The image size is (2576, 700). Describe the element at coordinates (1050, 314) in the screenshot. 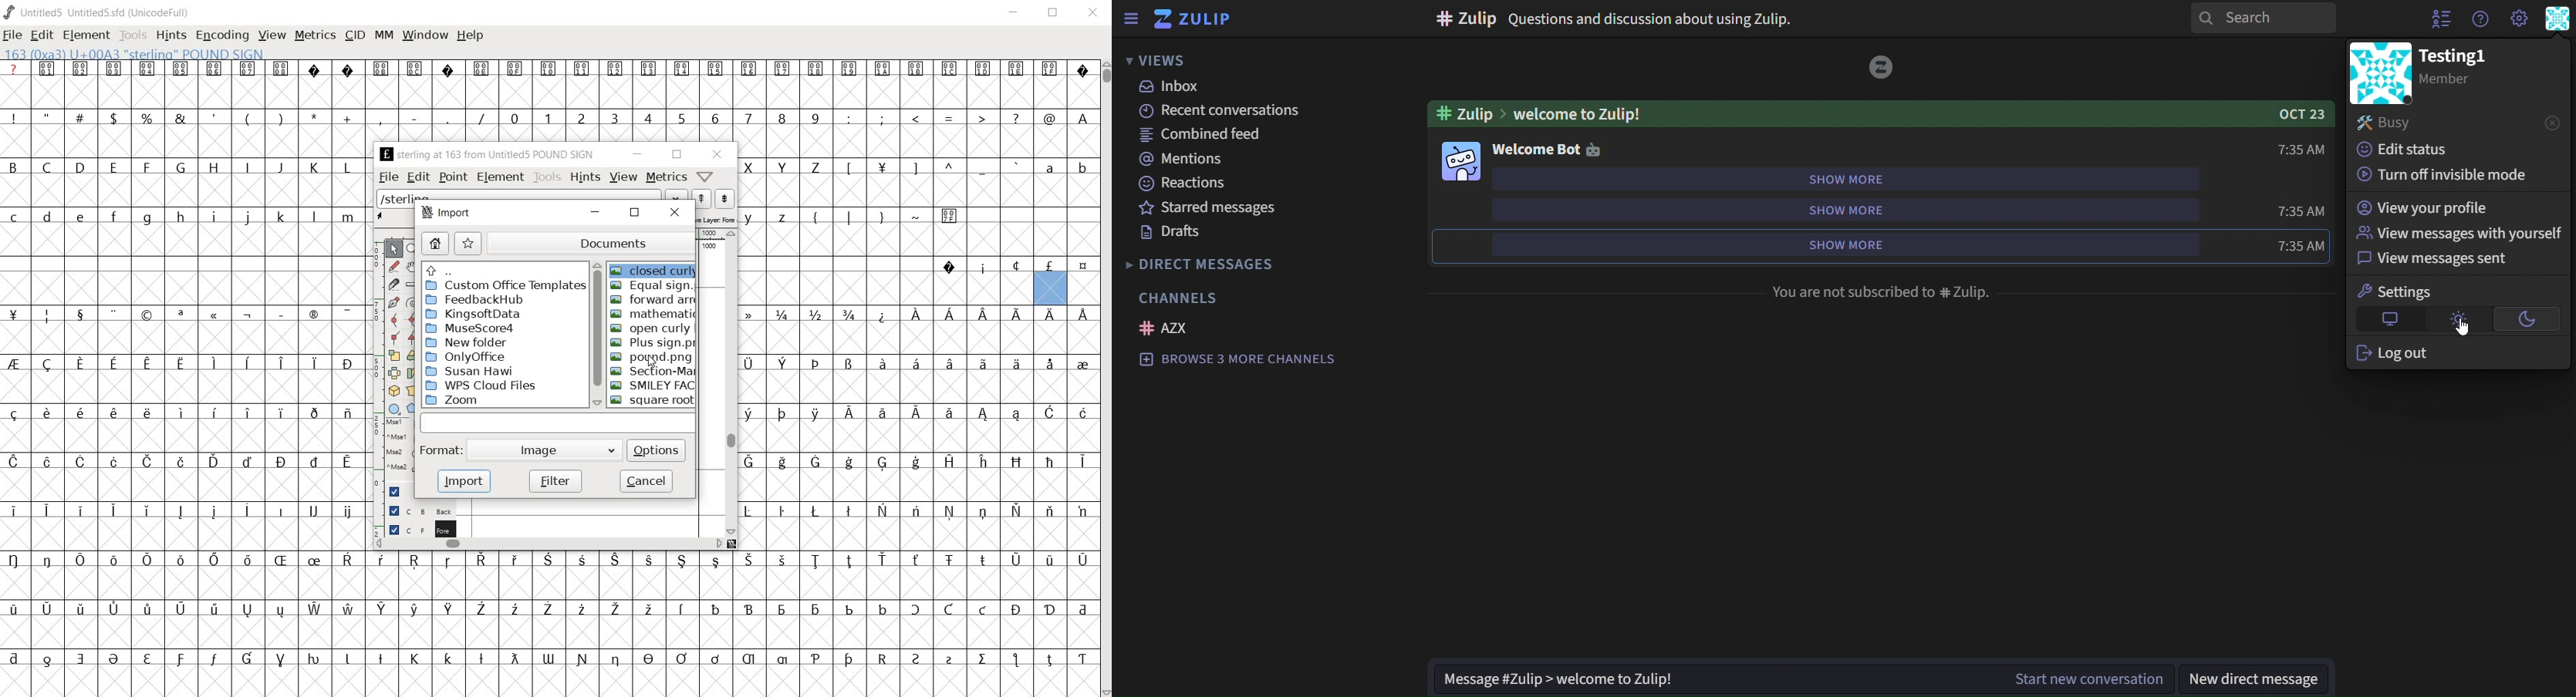

I see `Symbol` at that location.